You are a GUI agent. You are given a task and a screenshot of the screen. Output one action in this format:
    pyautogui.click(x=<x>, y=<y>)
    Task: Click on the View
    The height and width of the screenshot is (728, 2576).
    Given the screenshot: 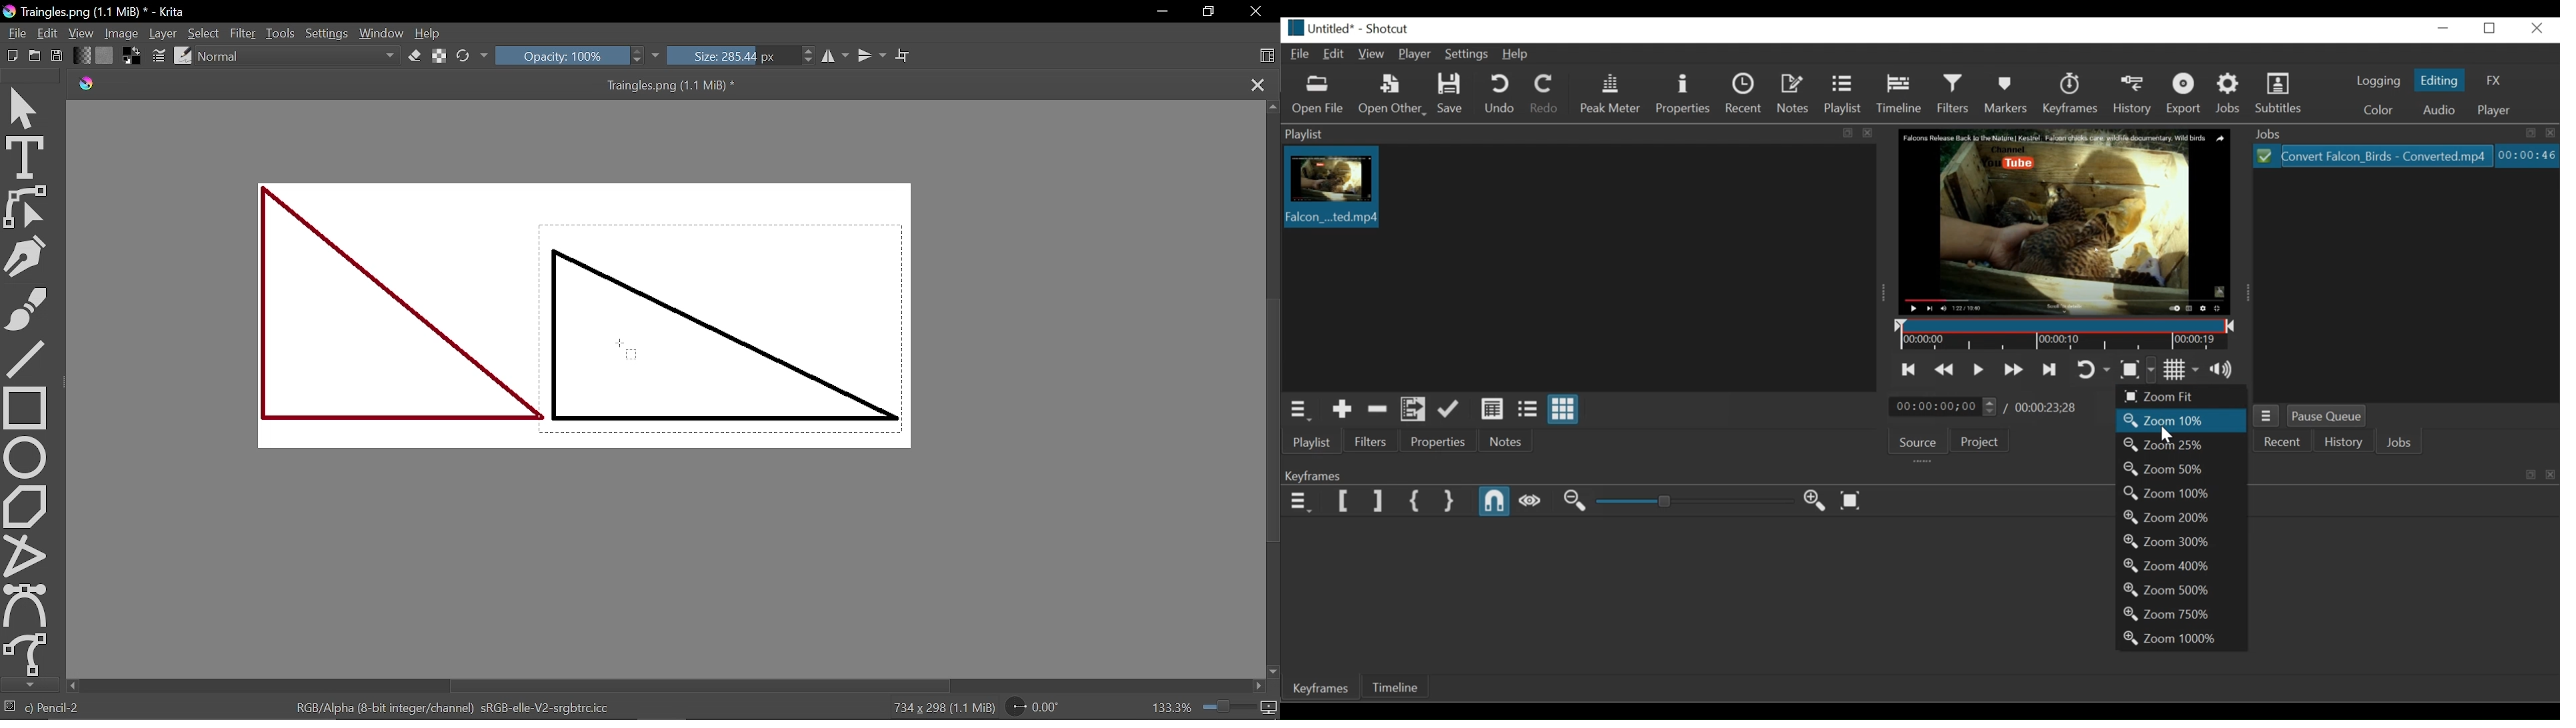 What is the action you would take?
    pyautogui.click(x=81, y=33)
    